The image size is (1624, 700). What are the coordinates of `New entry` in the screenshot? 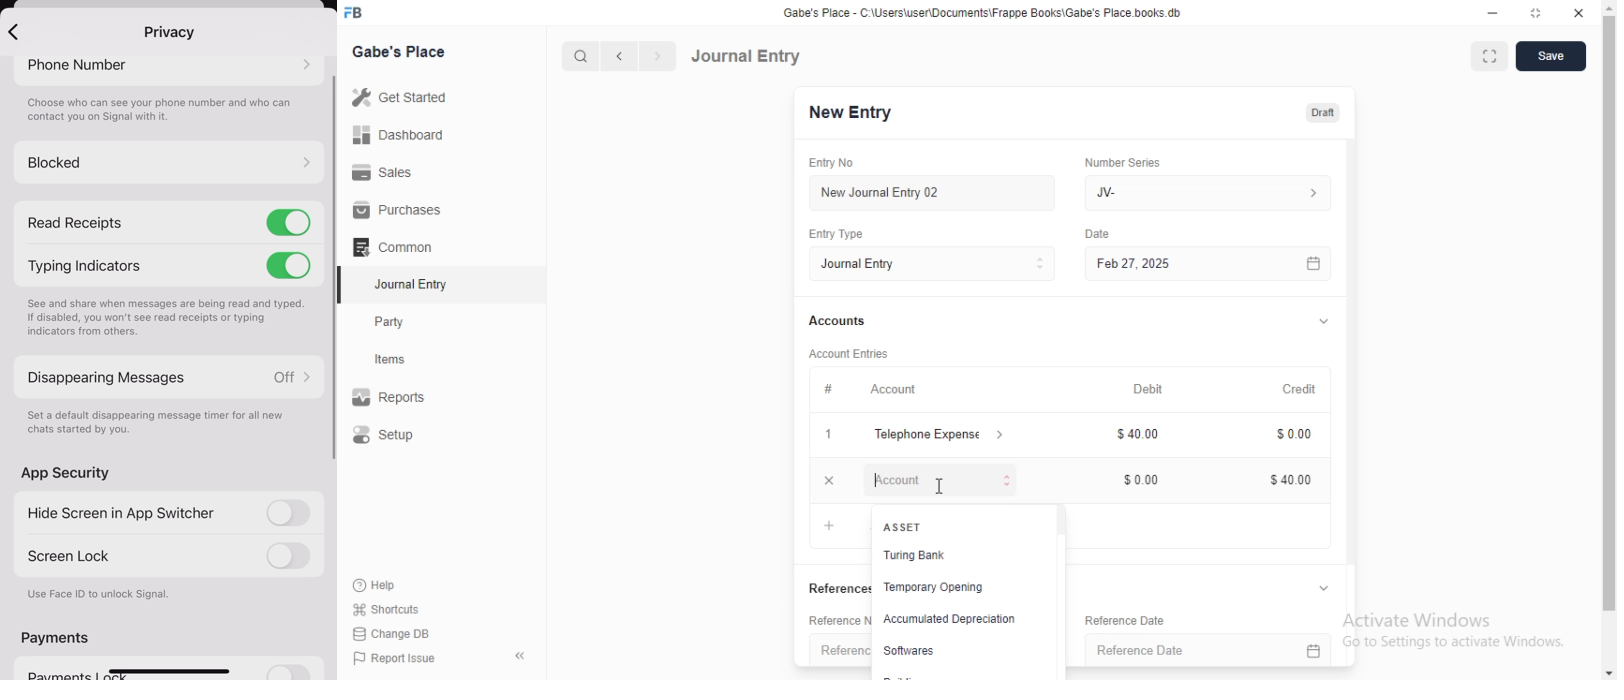 It's located at (864, 114).